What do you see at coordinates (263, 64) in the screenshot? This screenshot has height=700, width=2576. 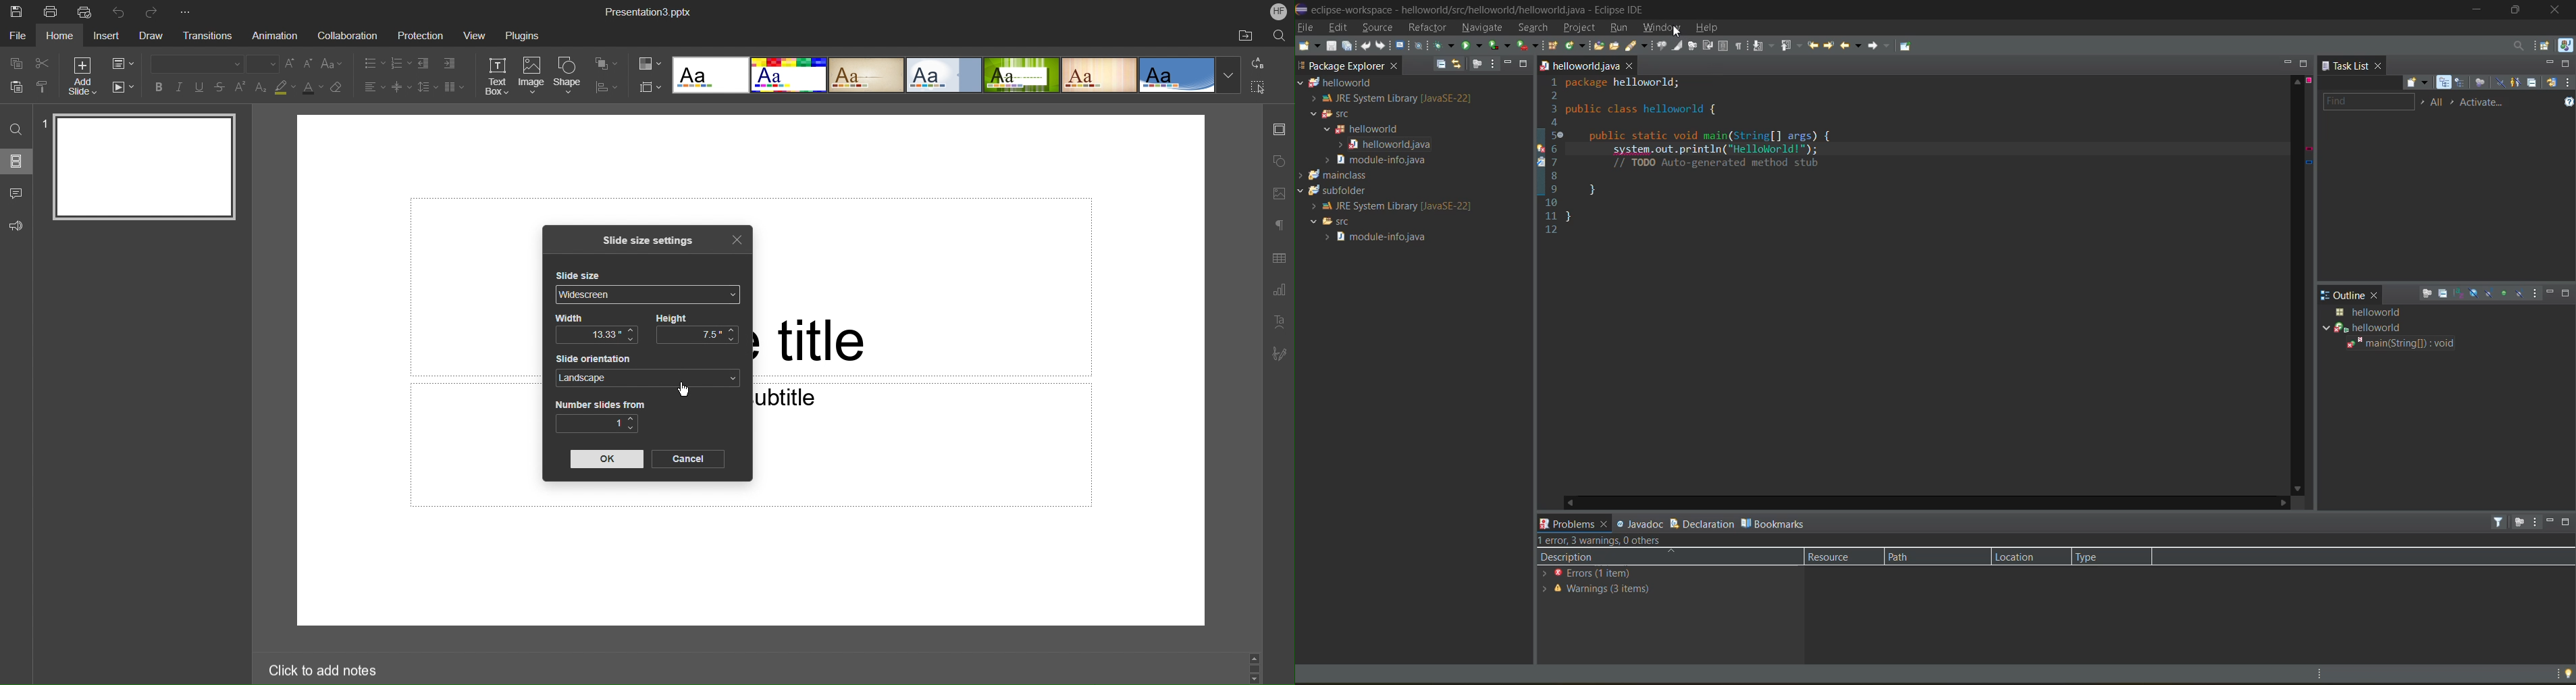 I see `Font size` at bounding box center [263, 64].